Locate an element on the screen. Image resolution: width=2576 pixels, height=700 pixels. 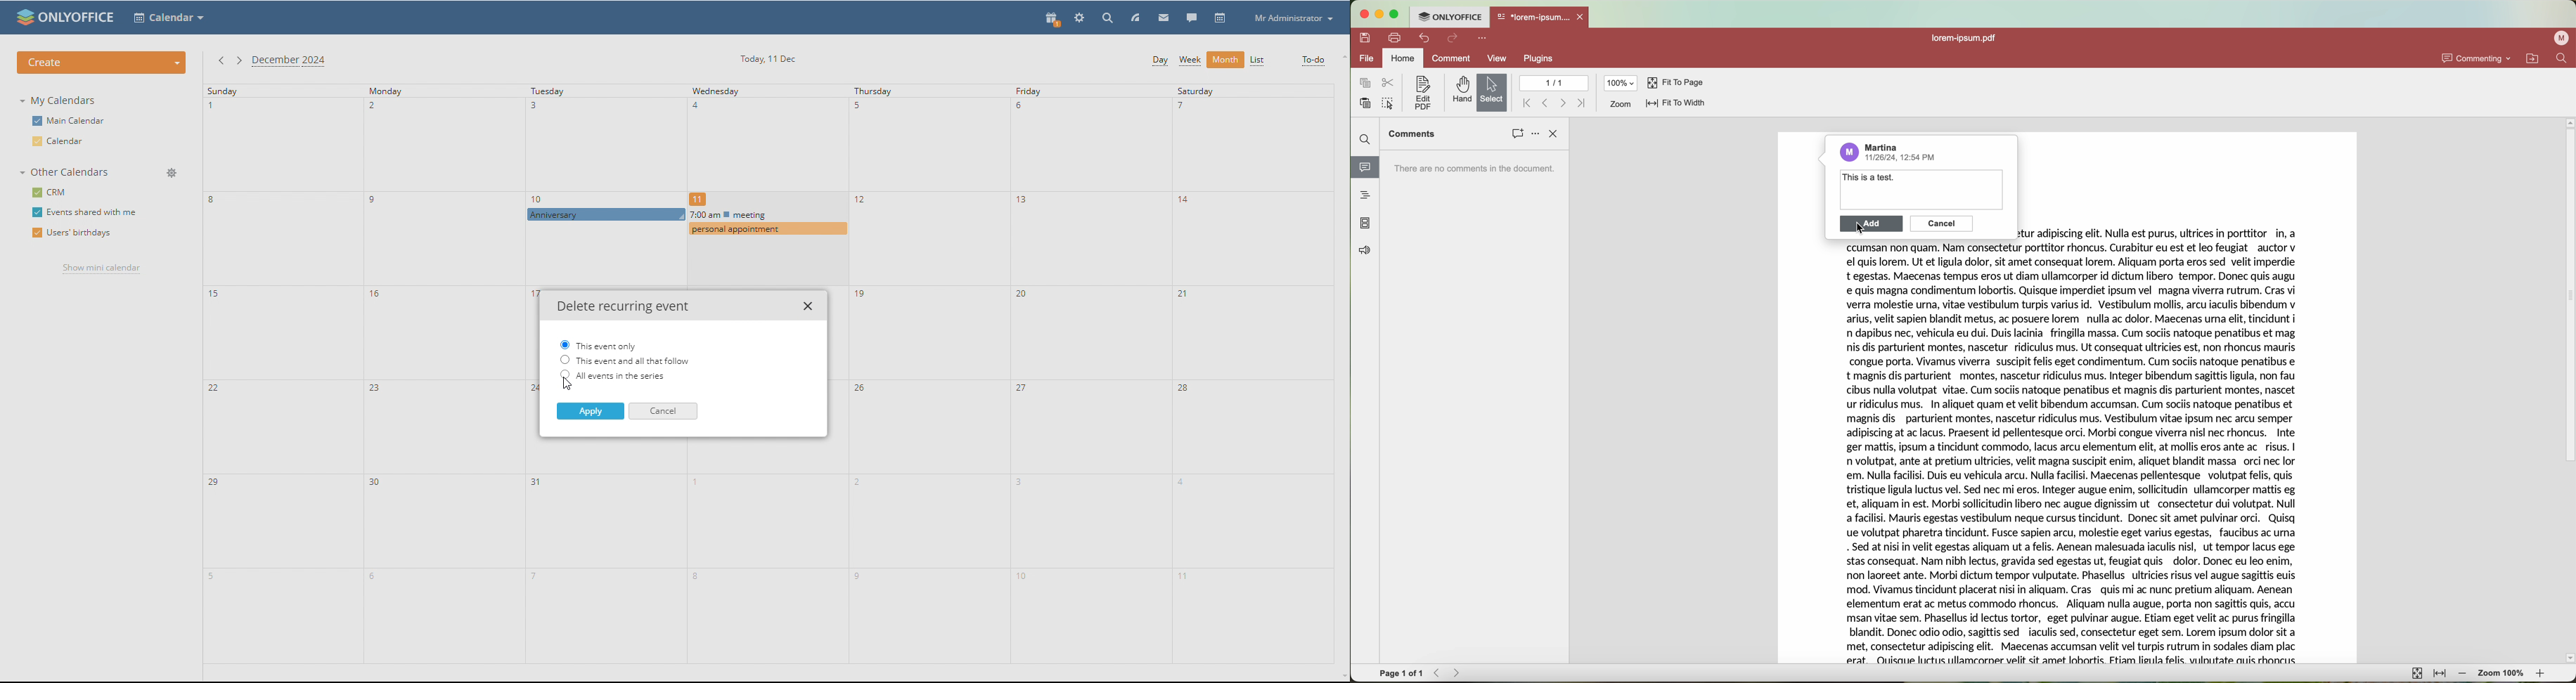
search is located at coordinates (1109, 18).